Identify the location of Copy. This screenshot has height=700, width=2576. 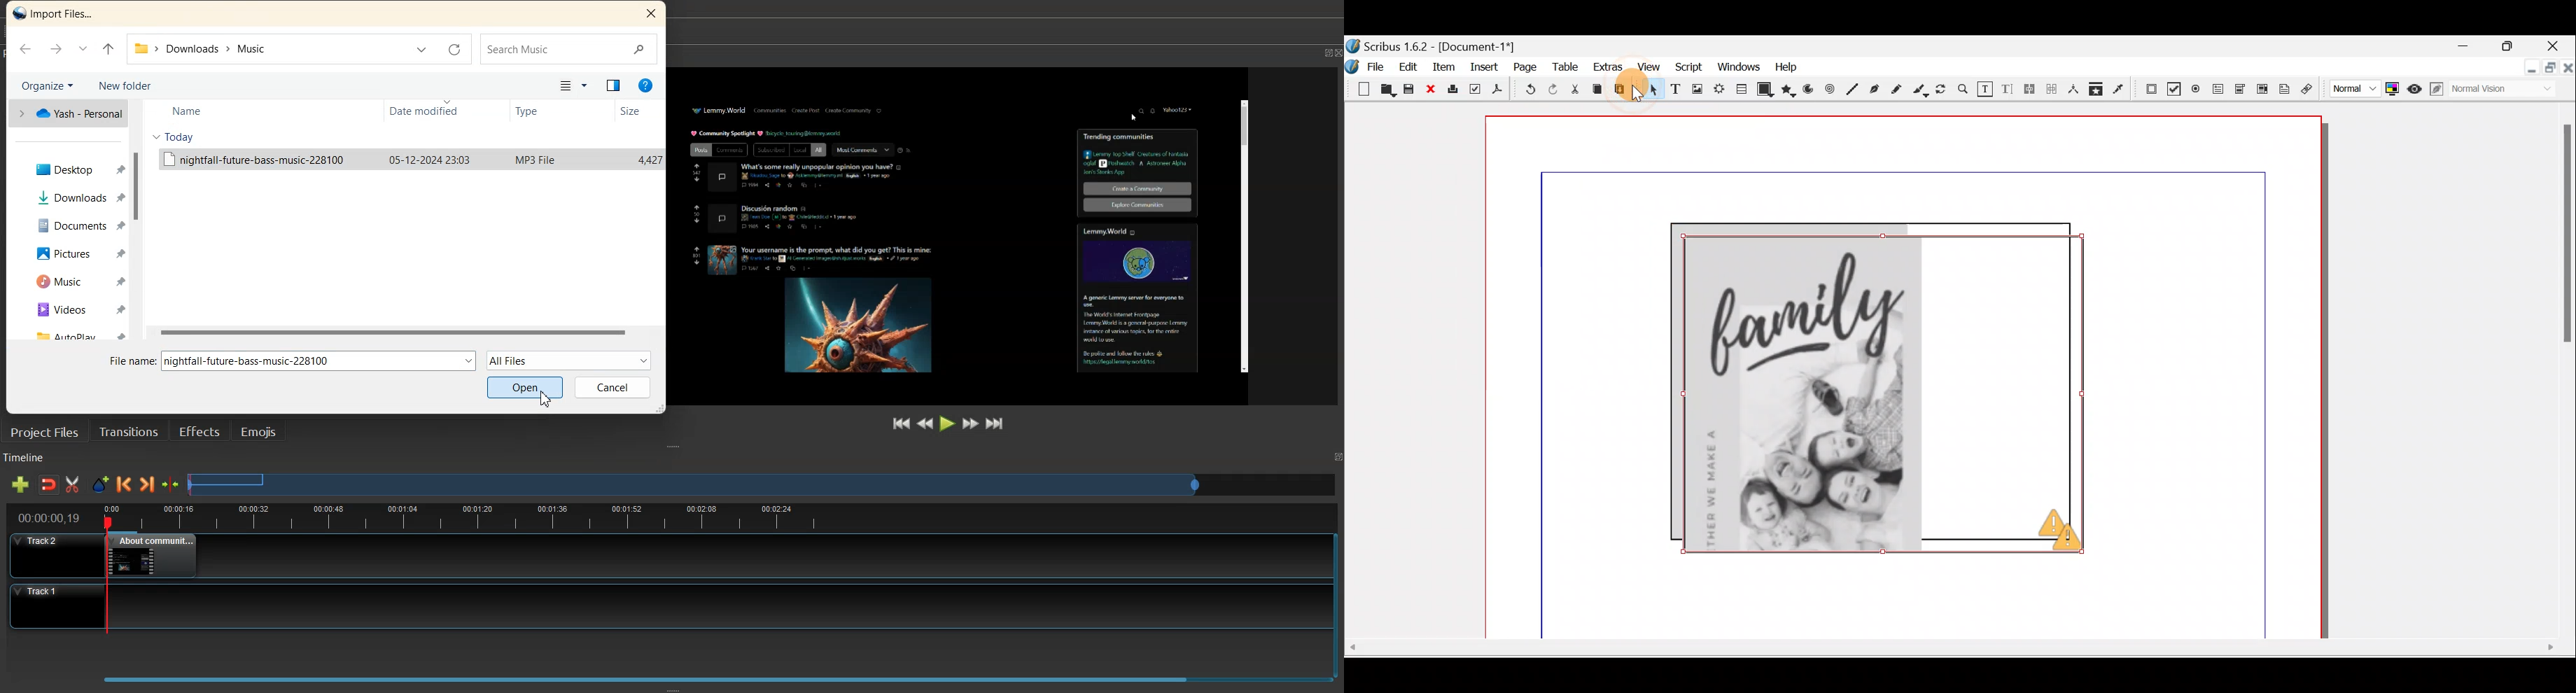
(1597, 91).